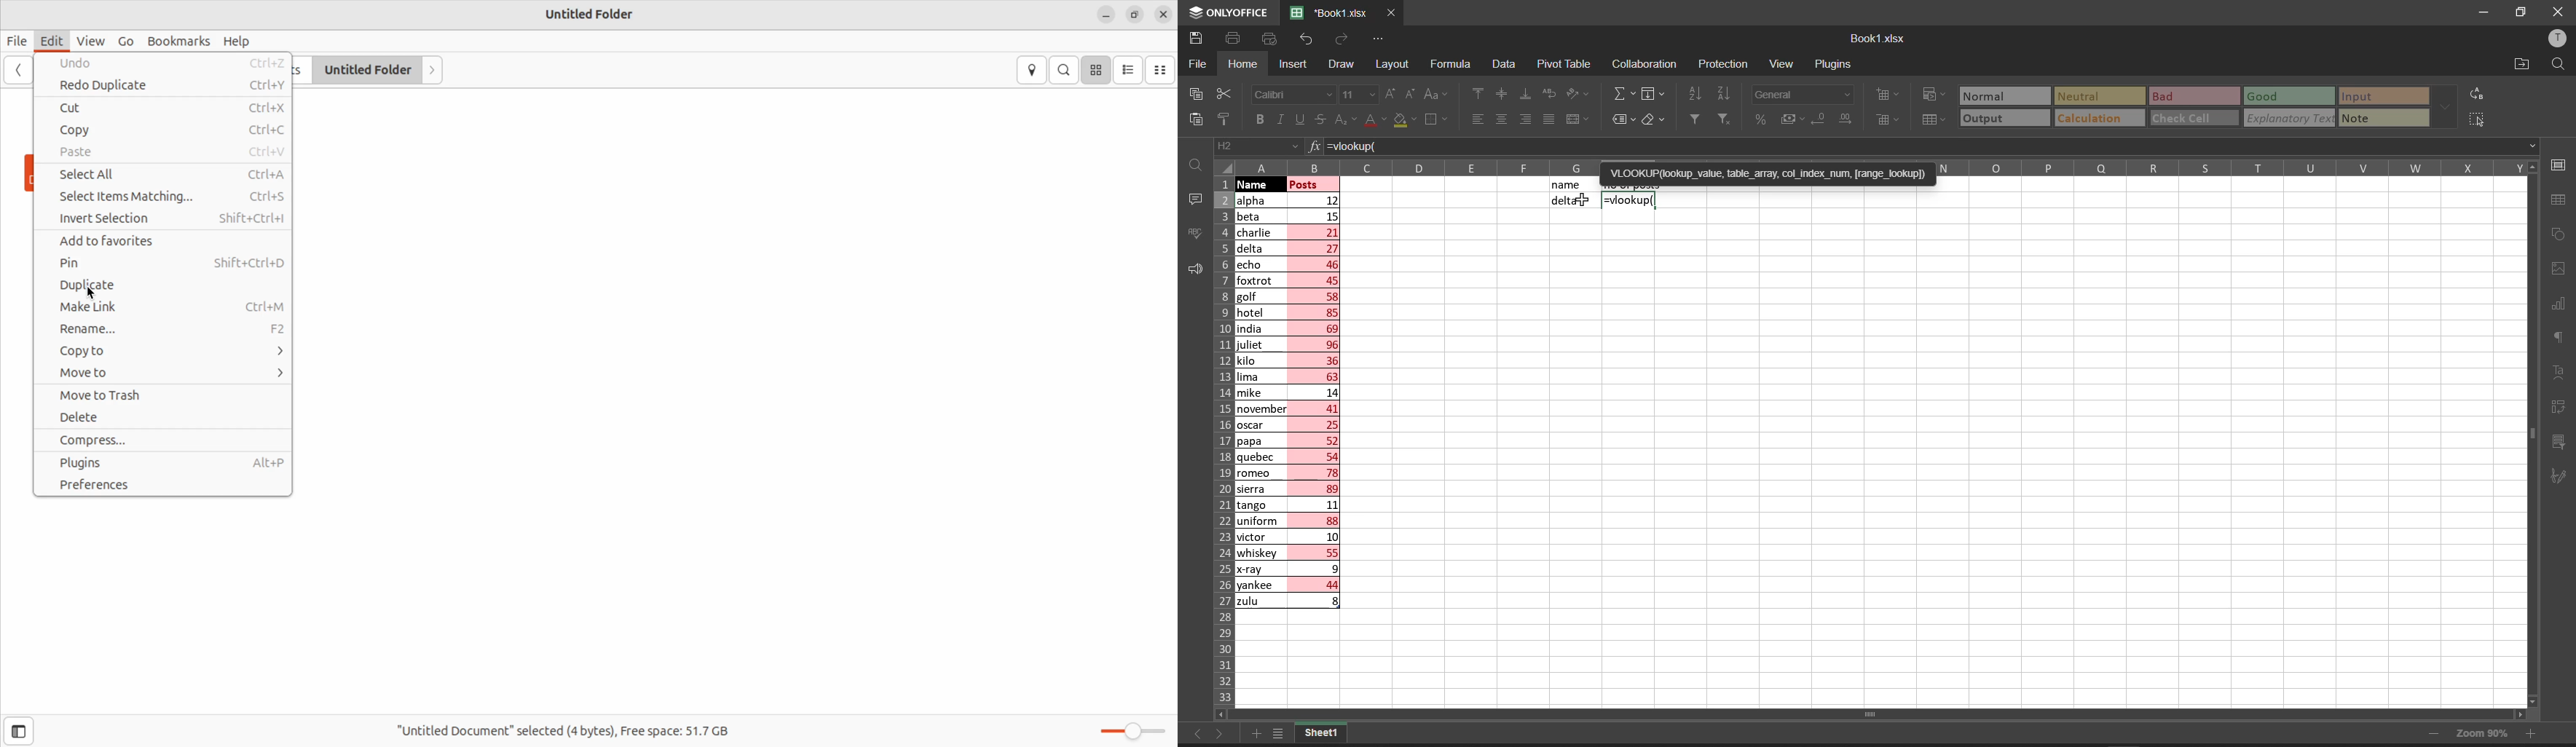 Image resolution: width=2576 pixels, height=756 pixels. Describe the element at coordinates (1344, 117) in the screenshot. I see `subscript\superscript` at that location.